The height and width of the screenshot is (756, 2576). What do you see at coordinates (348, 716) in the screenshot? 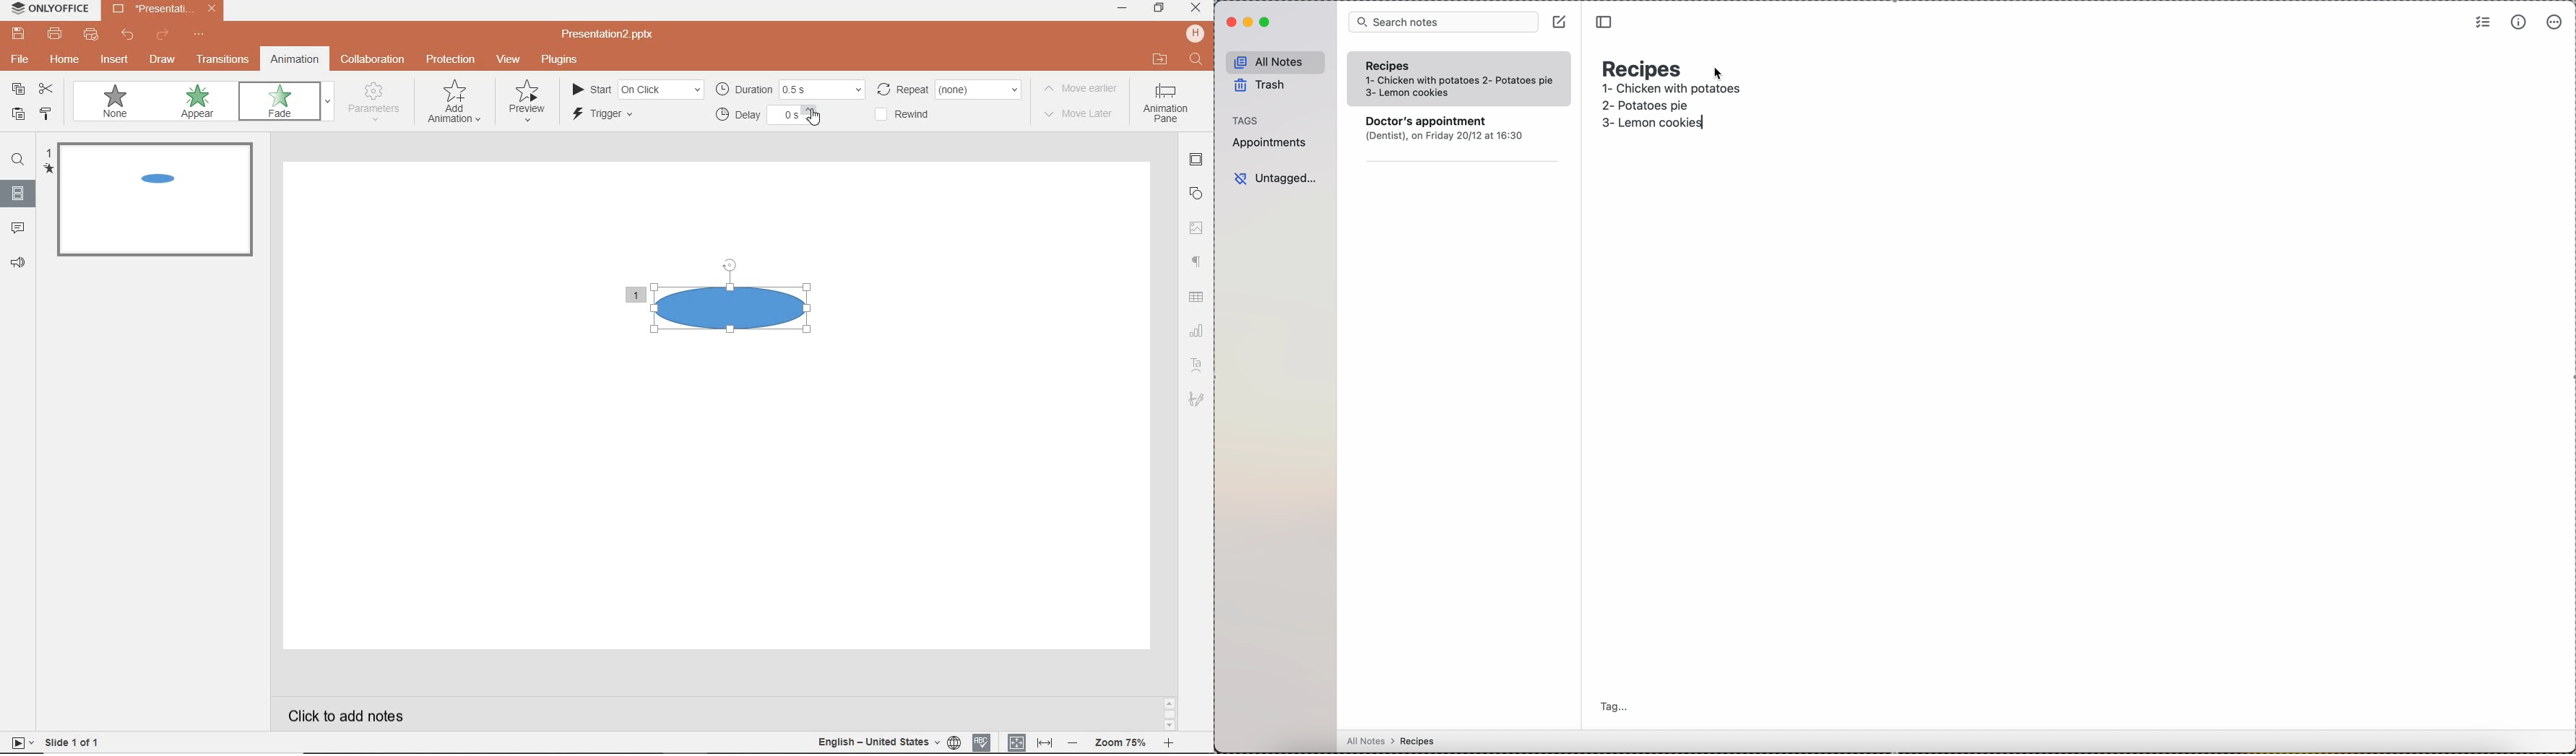
I see `click to add notes` at bounding box center [348, 716].